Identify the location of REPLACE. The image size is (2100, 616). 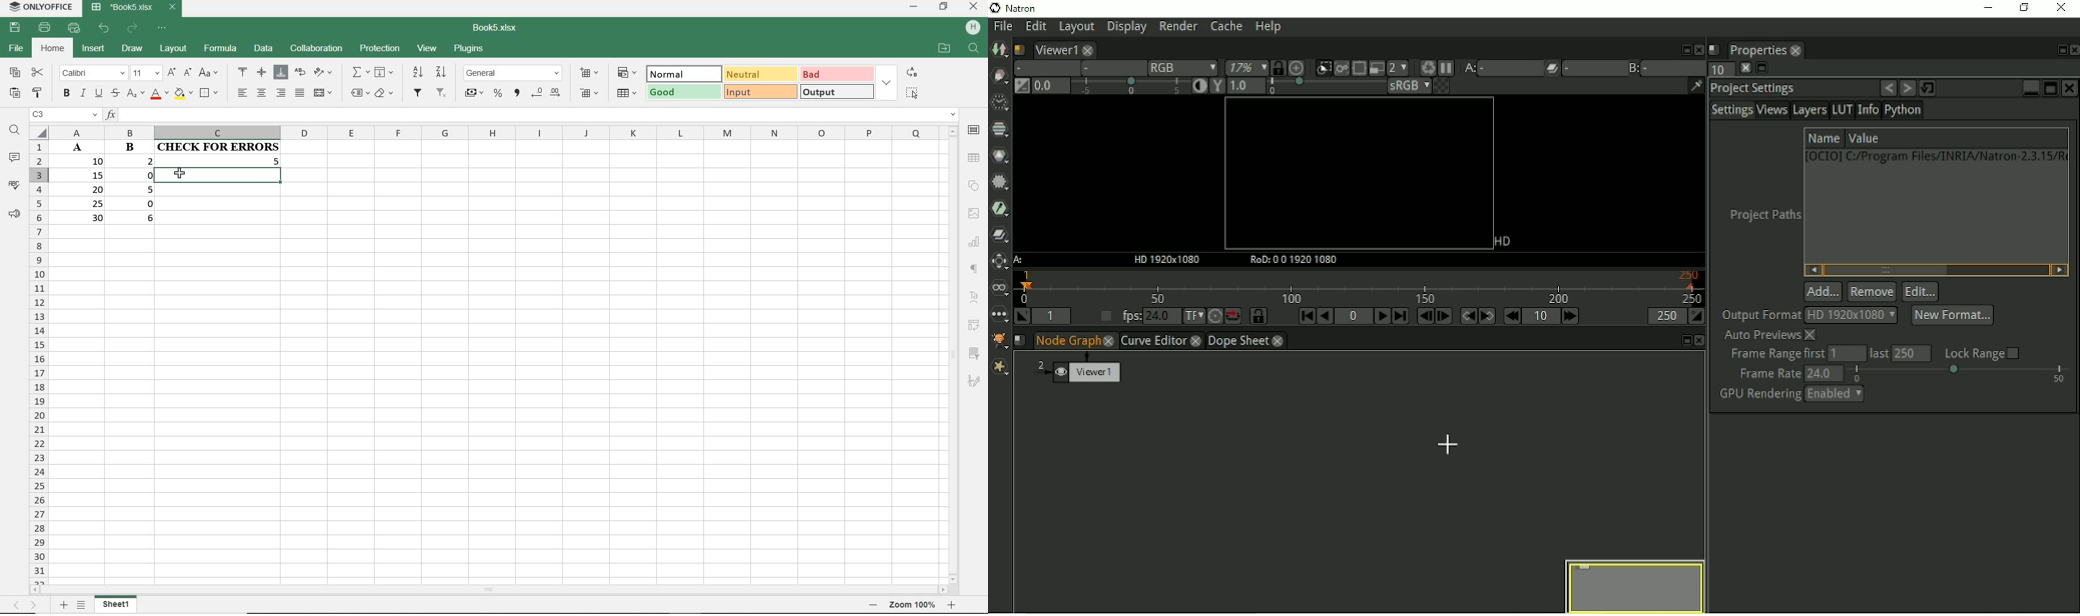
(912, 72).